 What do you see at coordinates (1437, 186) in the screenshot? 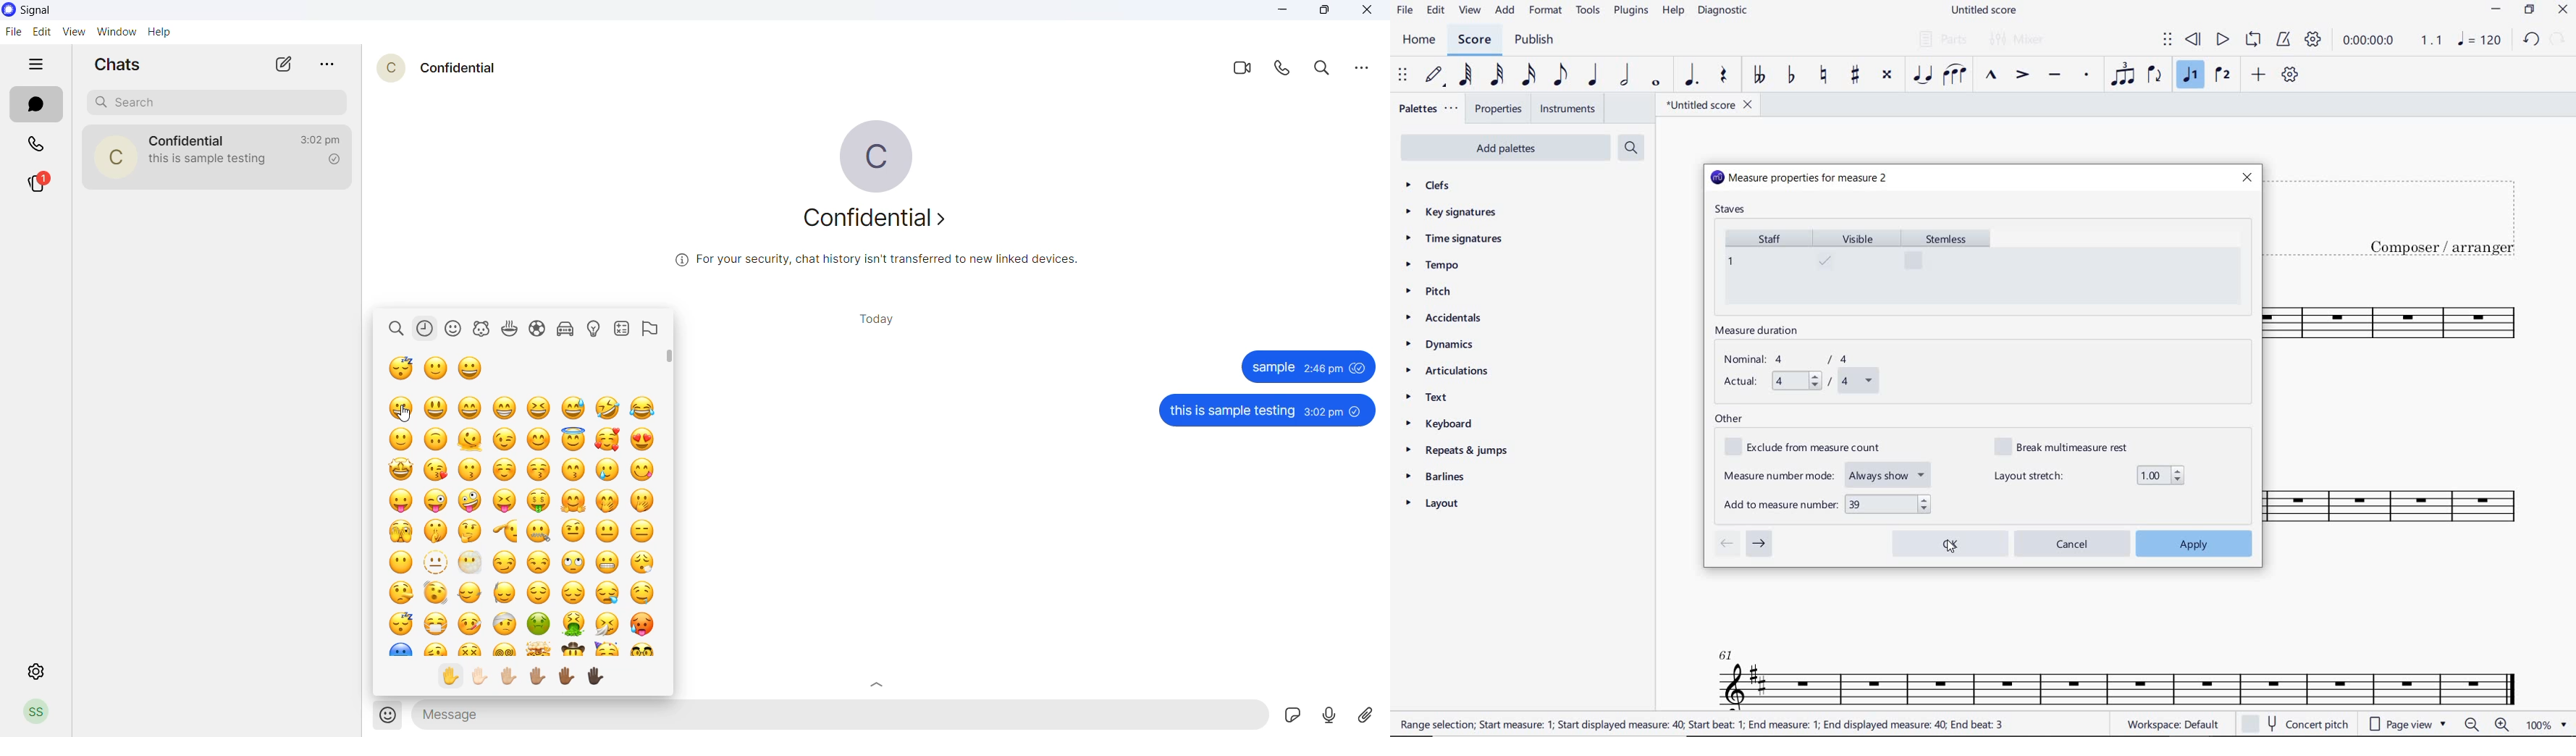
I see `CLEFS` at bounding box center [1437, 186].